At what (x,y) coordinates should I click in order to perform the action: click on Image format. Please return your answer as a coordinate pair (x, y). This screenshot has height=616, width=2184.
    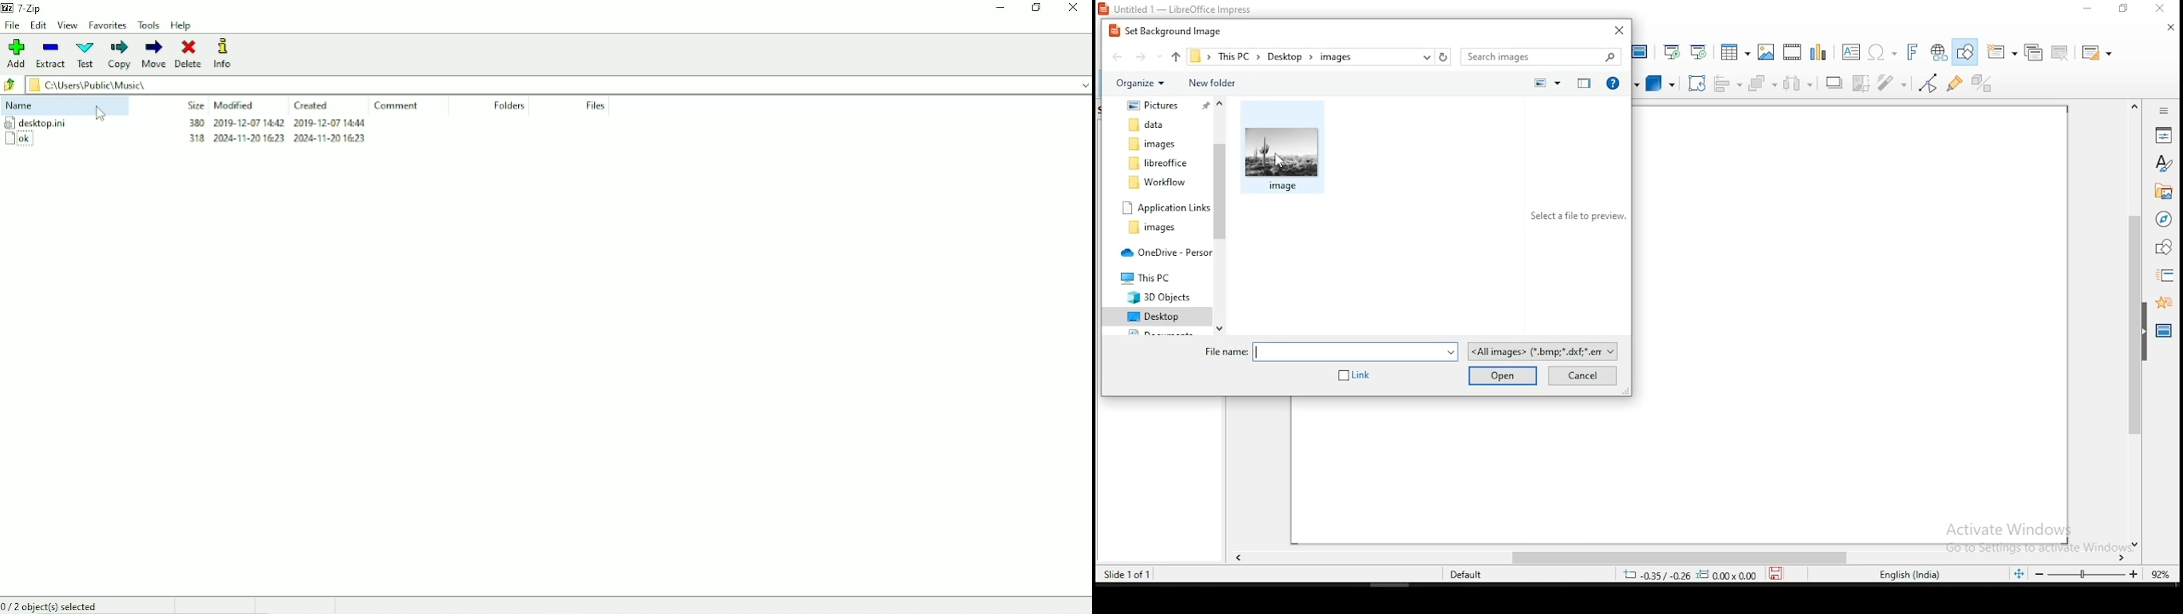
    Looking at the image, I should click on (1545, 351).